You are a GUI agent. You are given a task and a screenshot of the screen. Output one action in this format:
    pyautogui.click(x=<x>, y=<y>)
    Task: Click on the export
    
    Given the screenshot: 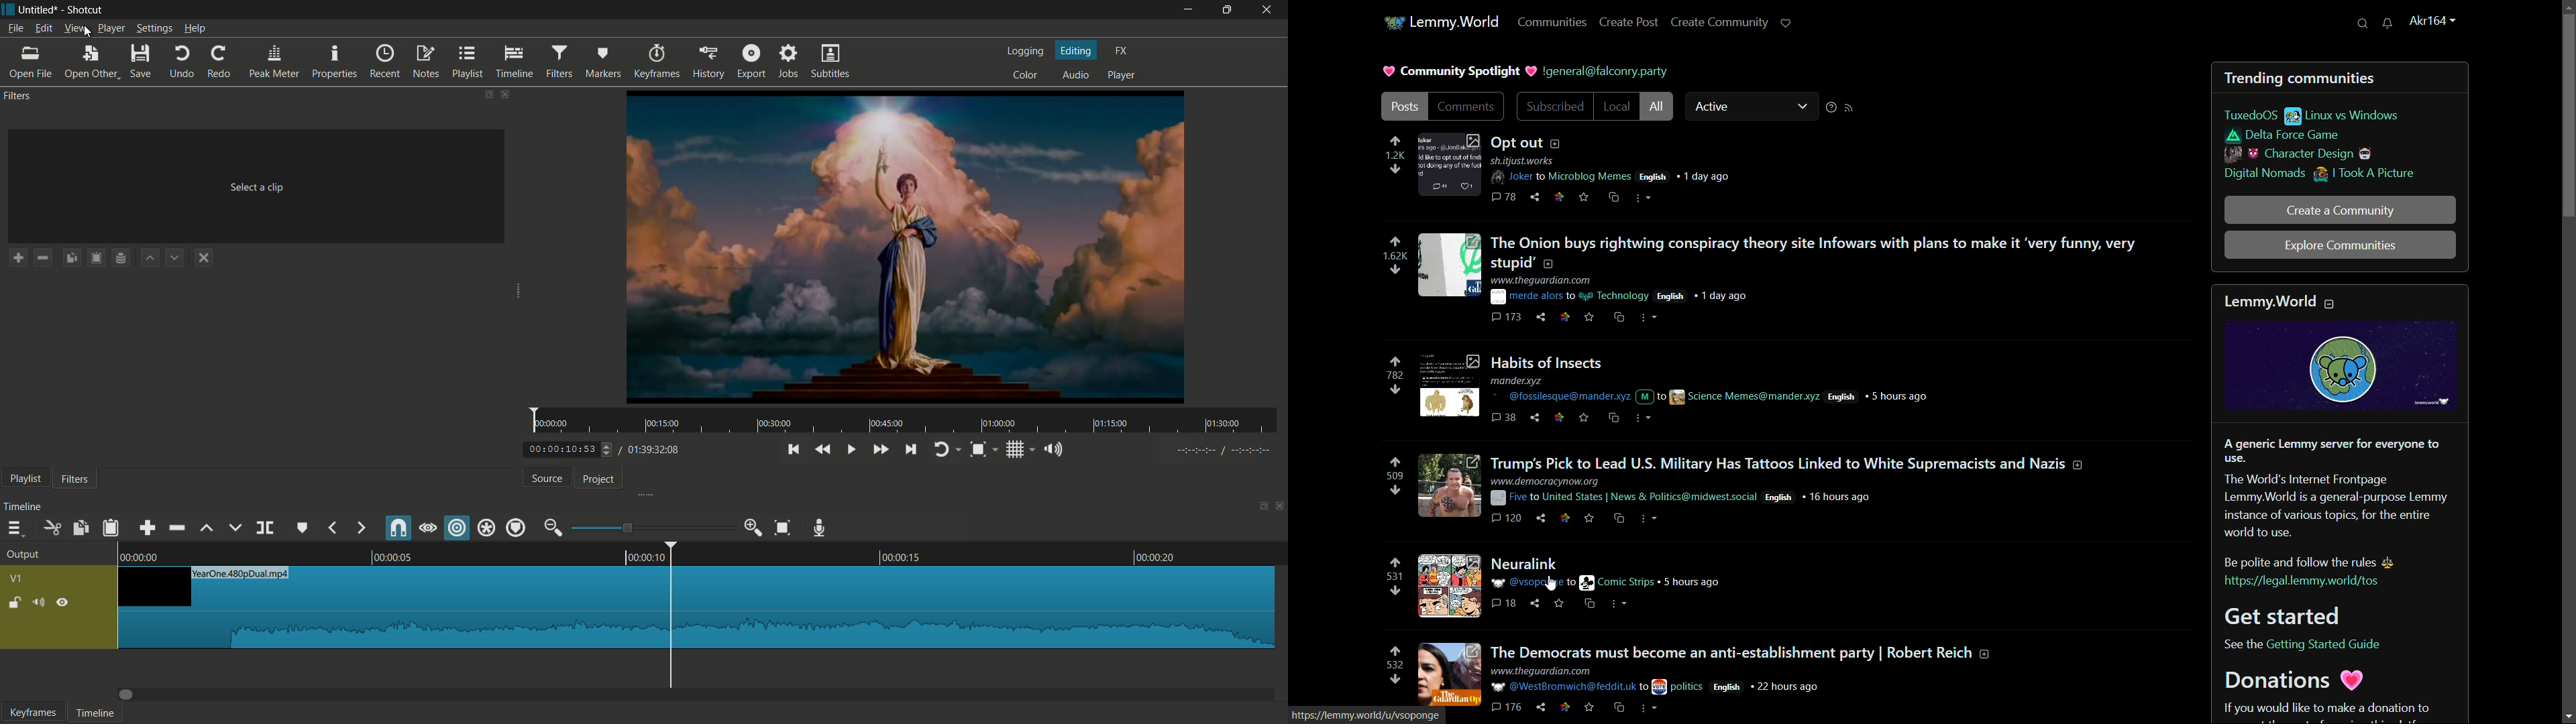 What is the action you would take?
    pyautogui.click(x=751, y=62)
    